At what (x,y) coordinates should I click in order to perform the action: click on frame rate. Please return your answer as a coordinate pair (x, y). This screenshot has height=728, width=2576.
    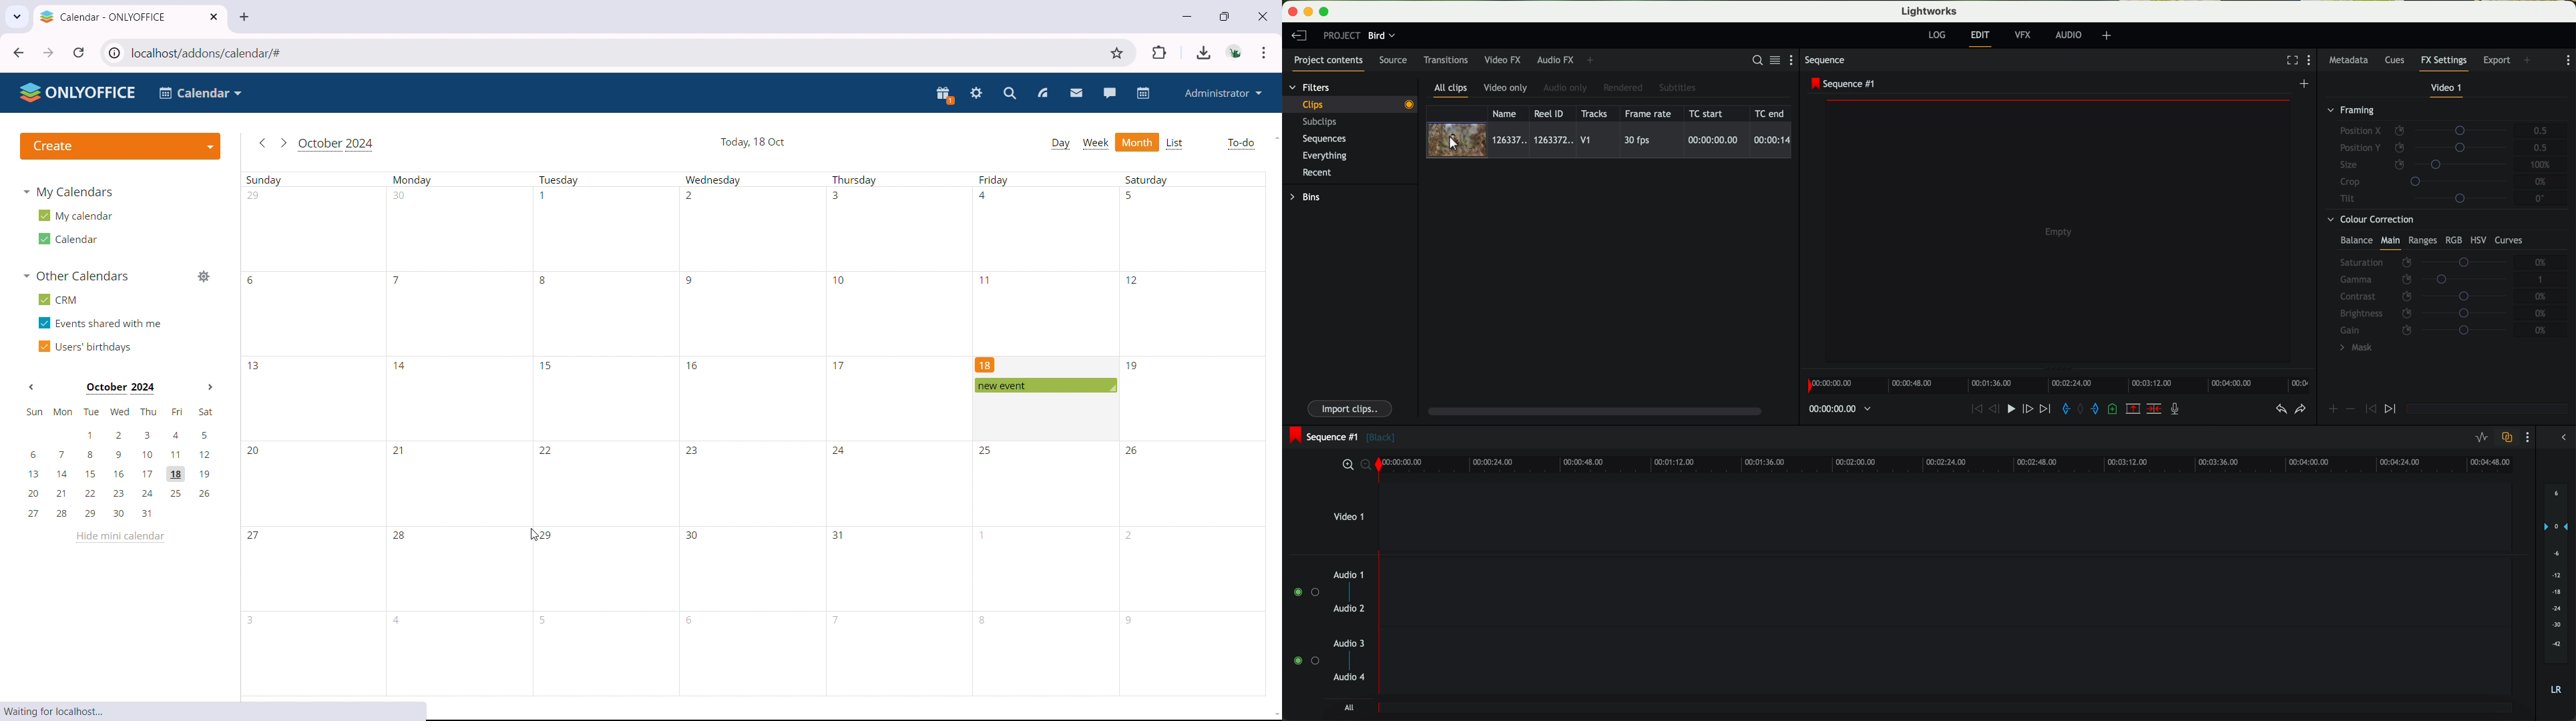
    Looking at the image, I should click on (1648, 114).